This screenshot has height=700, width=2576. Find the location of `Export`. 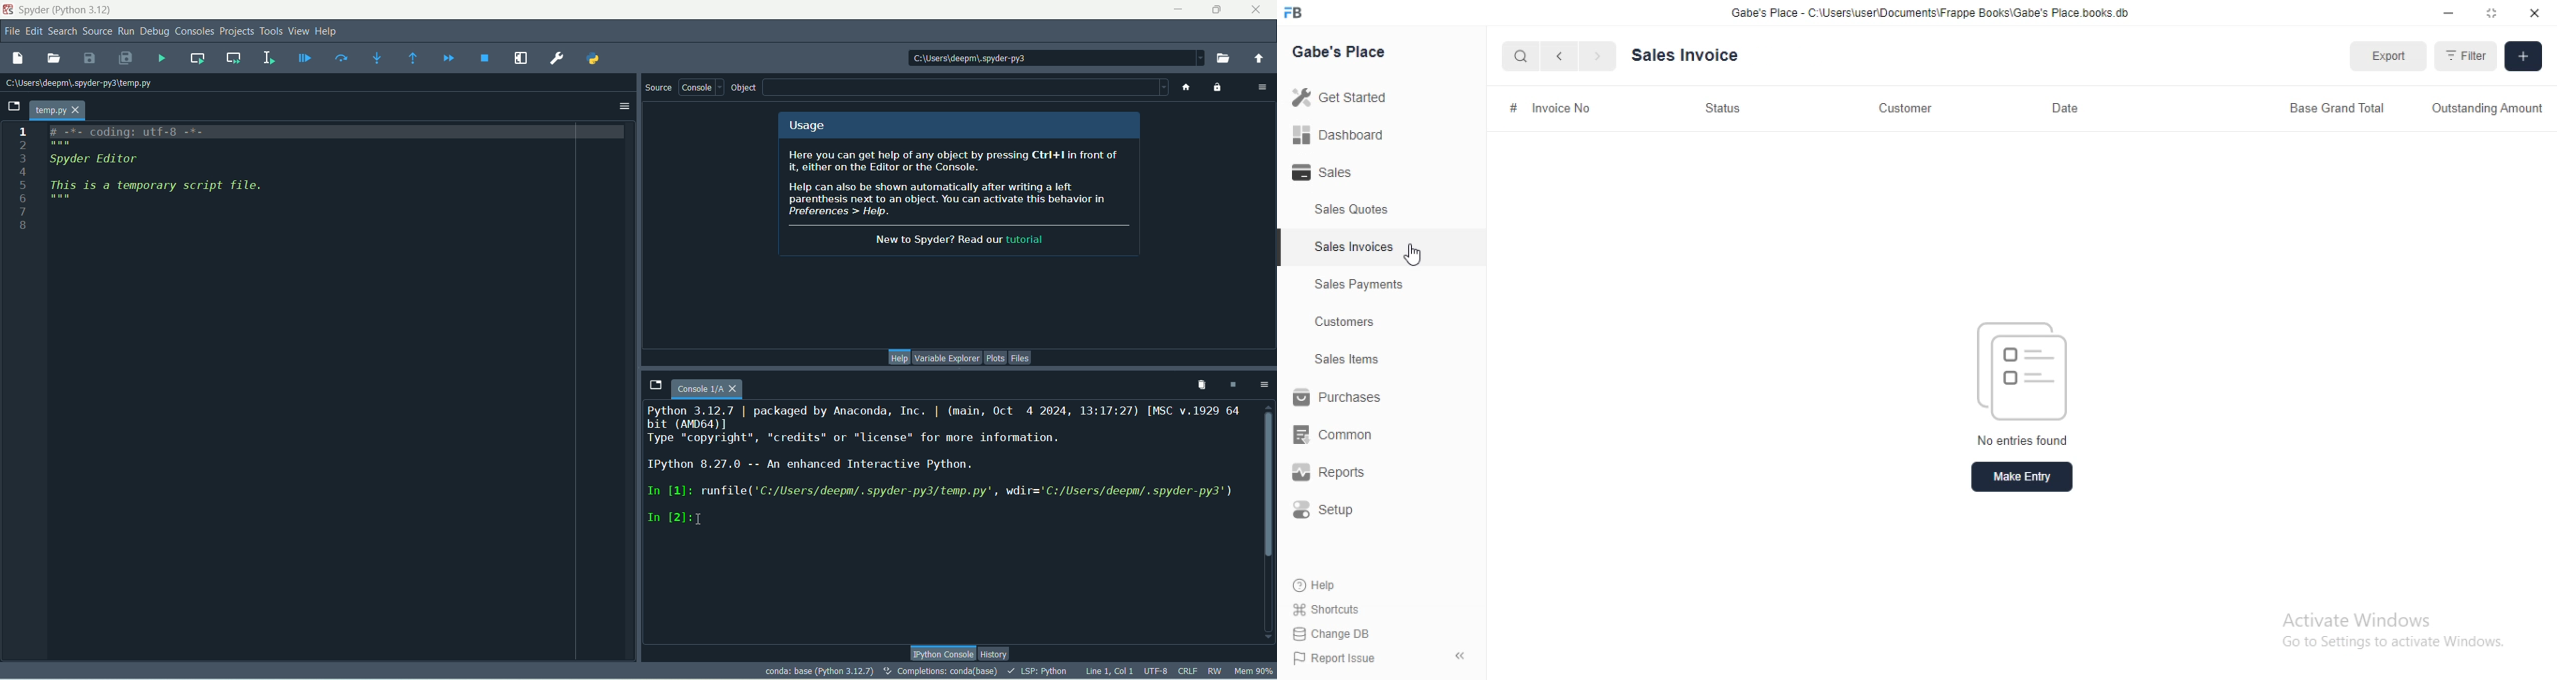

Export is located at coordinates (2391, 55).